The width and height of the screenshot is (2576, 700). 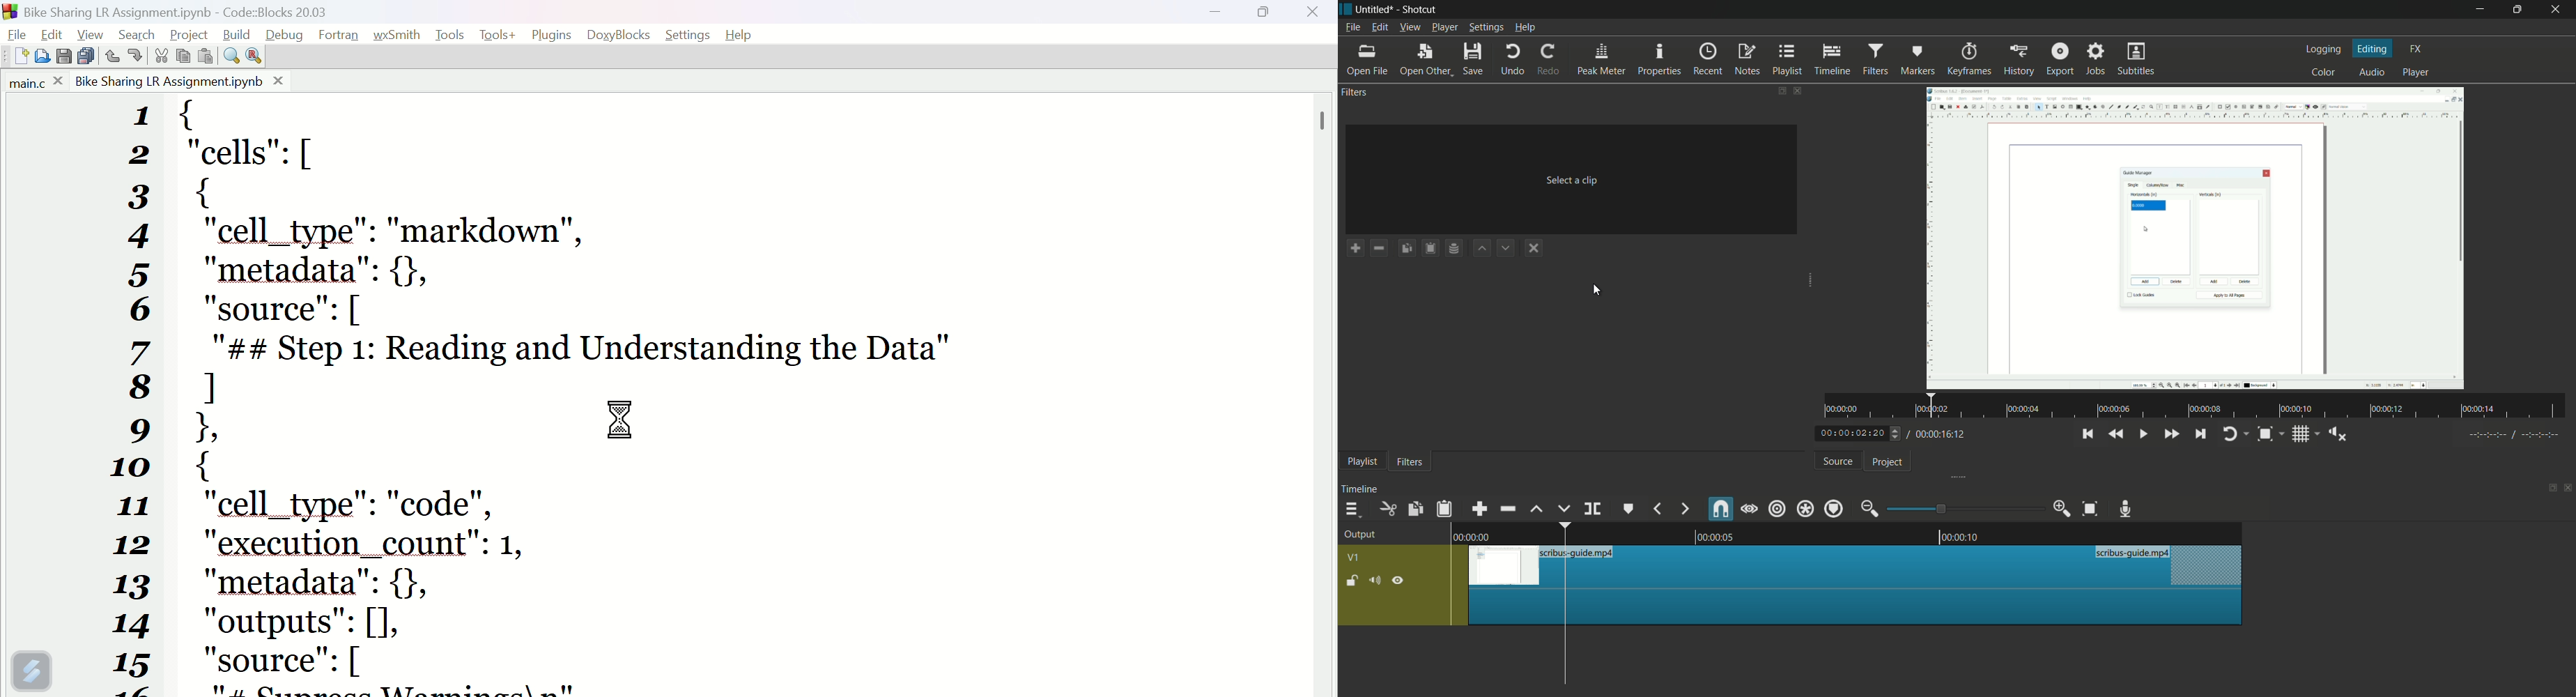 What do you see at coordinates (2196, 237) in the screenshot?
I see `imported file` at bounding box center [2196, 237].